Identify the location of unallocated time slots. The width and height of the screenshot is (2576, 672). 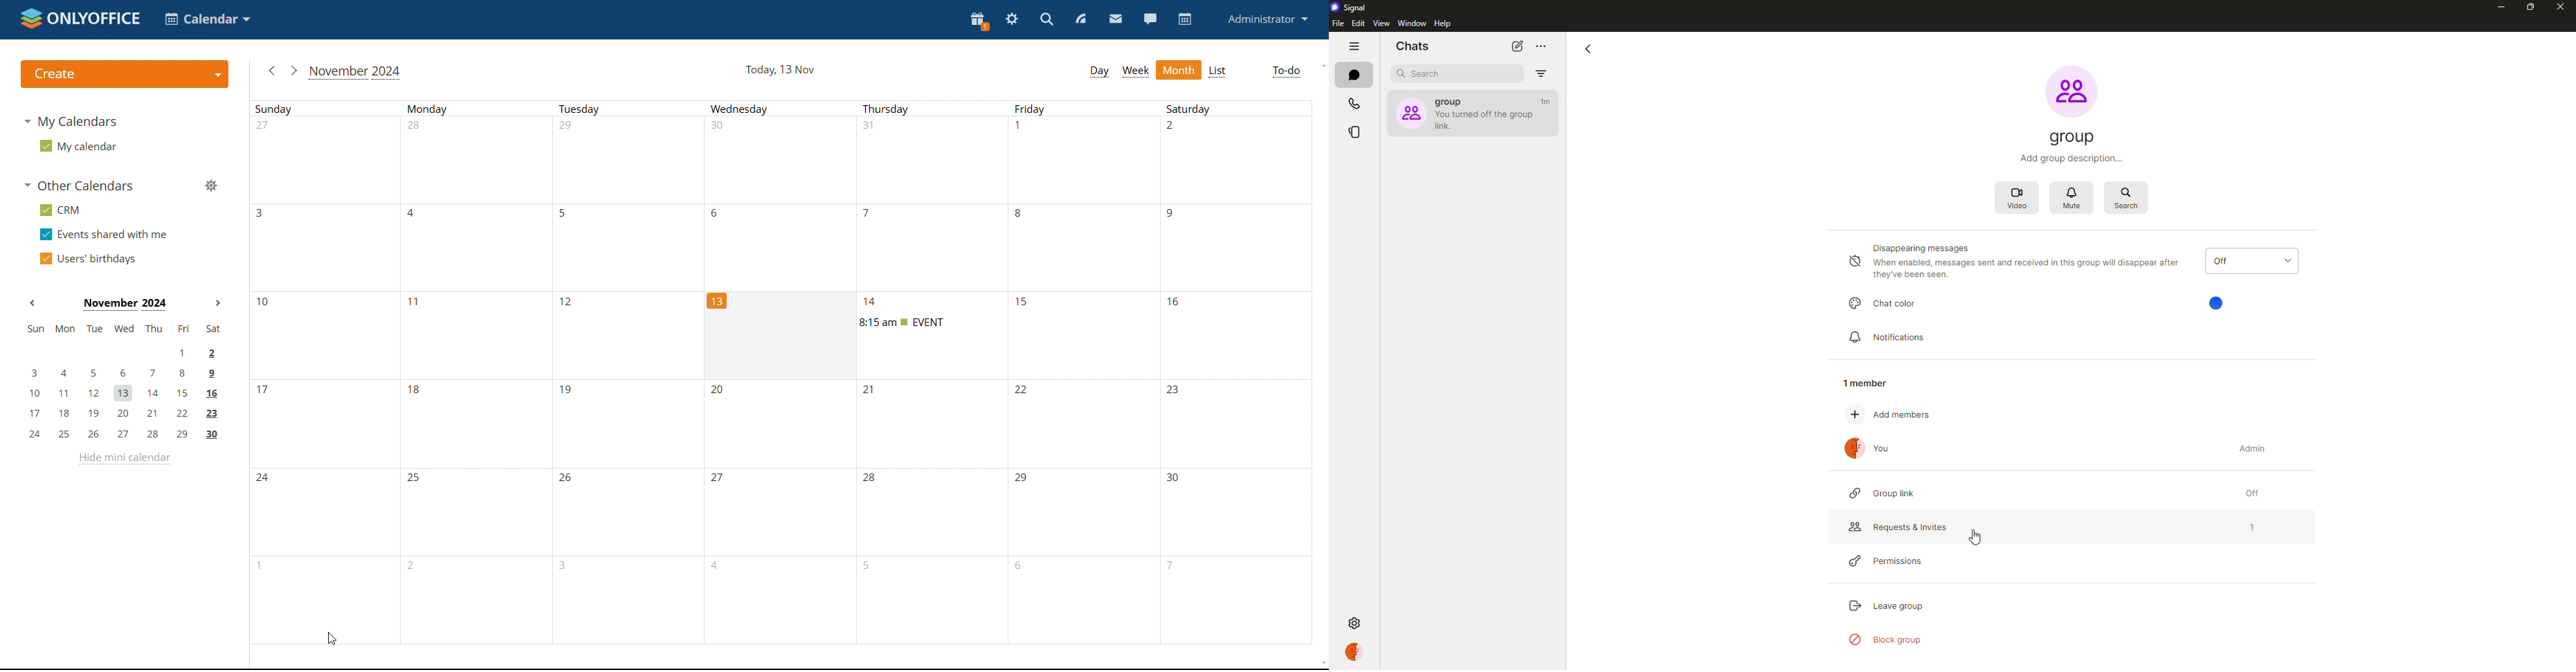
(1161, 333).